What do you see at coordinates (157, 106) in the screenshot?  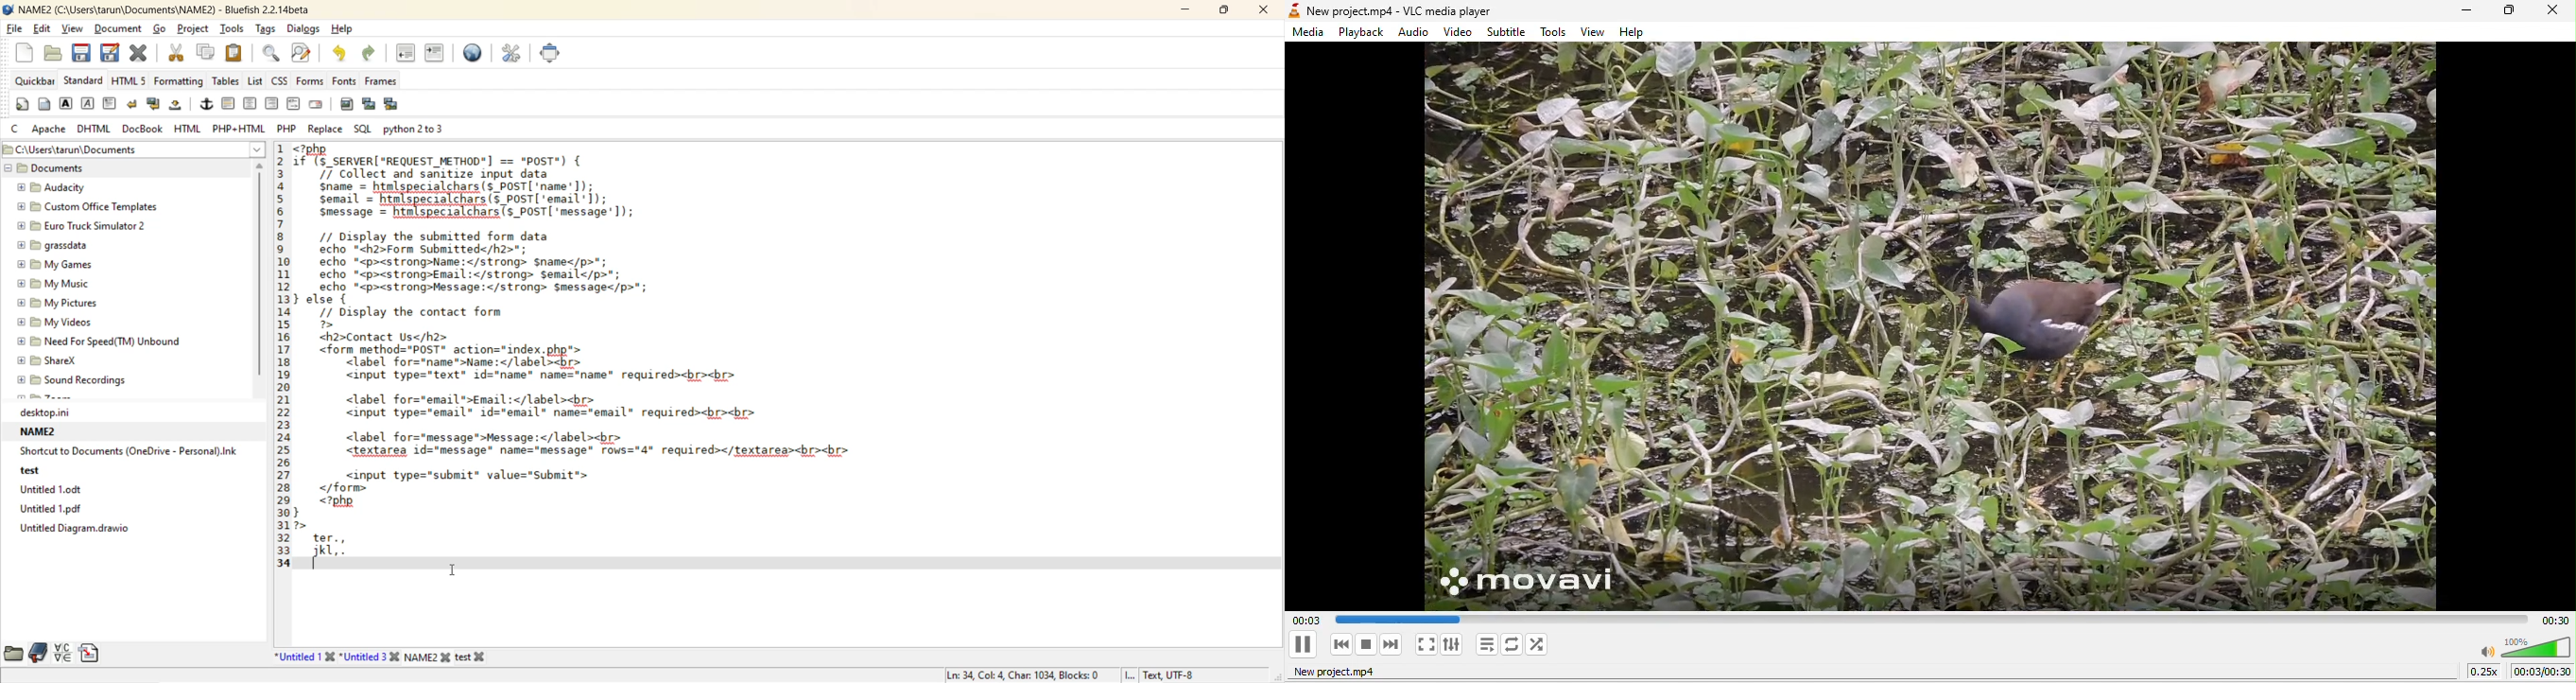 I see `break and clear` at bounding box center [157, 106].